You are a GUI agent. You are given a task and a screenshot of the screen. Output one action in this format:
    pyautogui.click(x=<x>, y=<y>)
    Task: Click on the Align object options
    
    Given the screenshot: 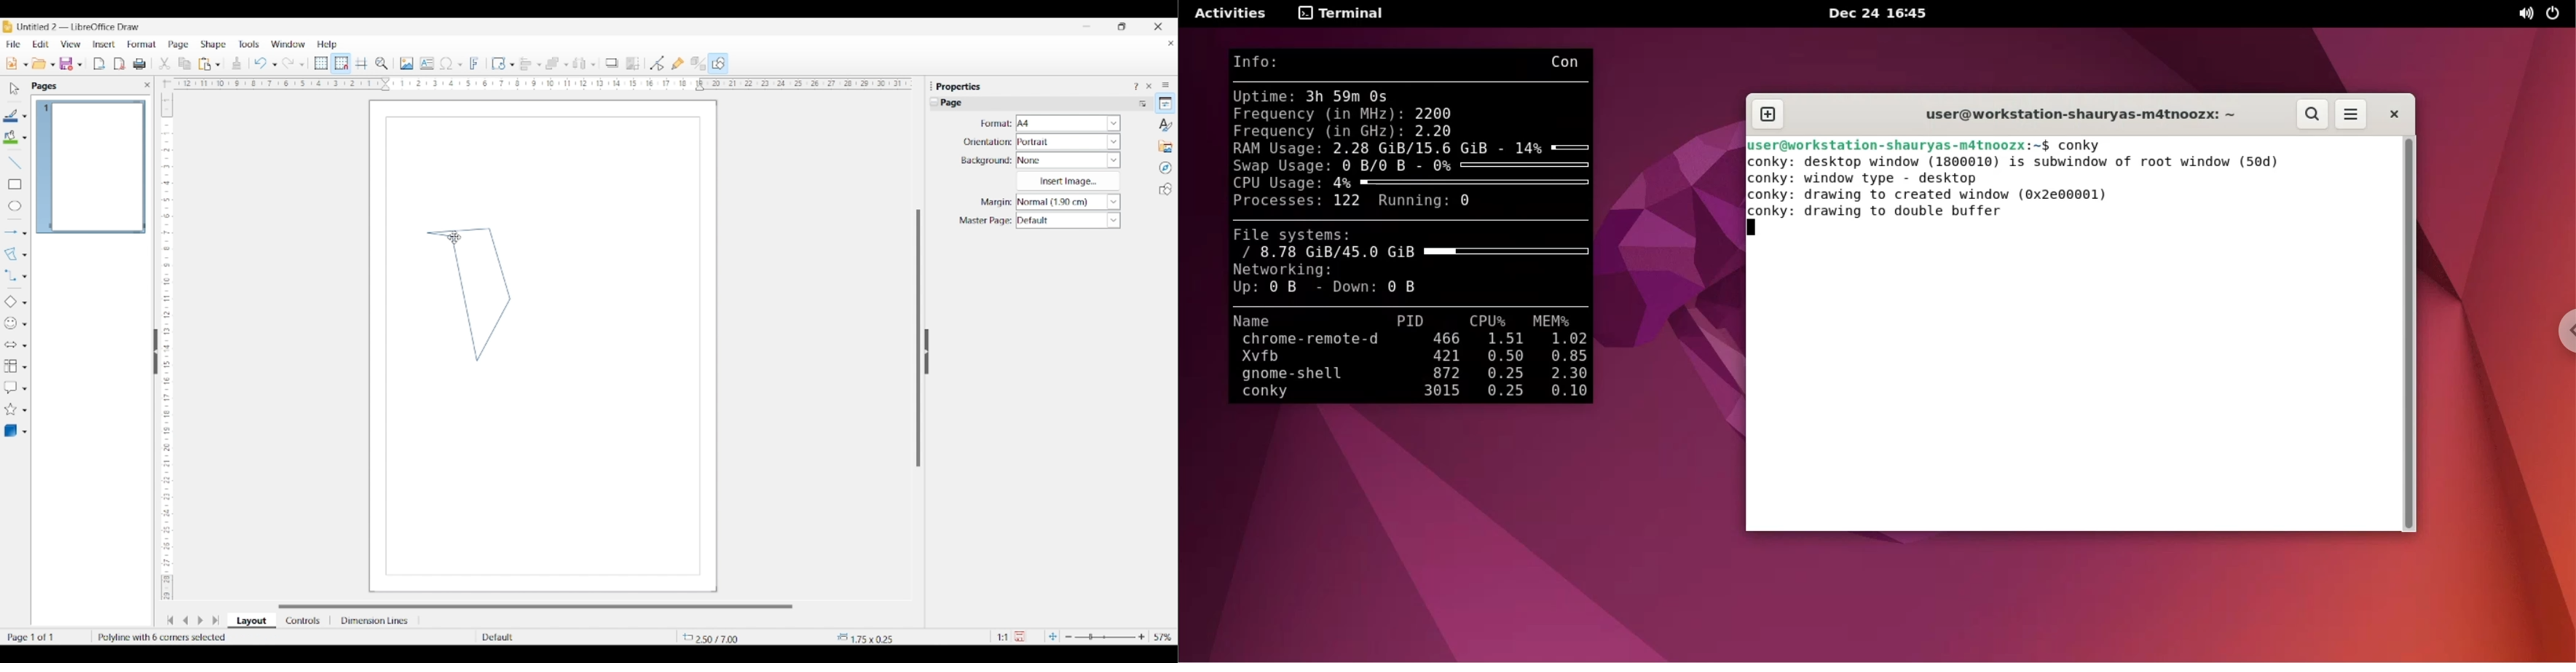 What is the action you would take?
    pyautogui.click(x=539, y=65)
    